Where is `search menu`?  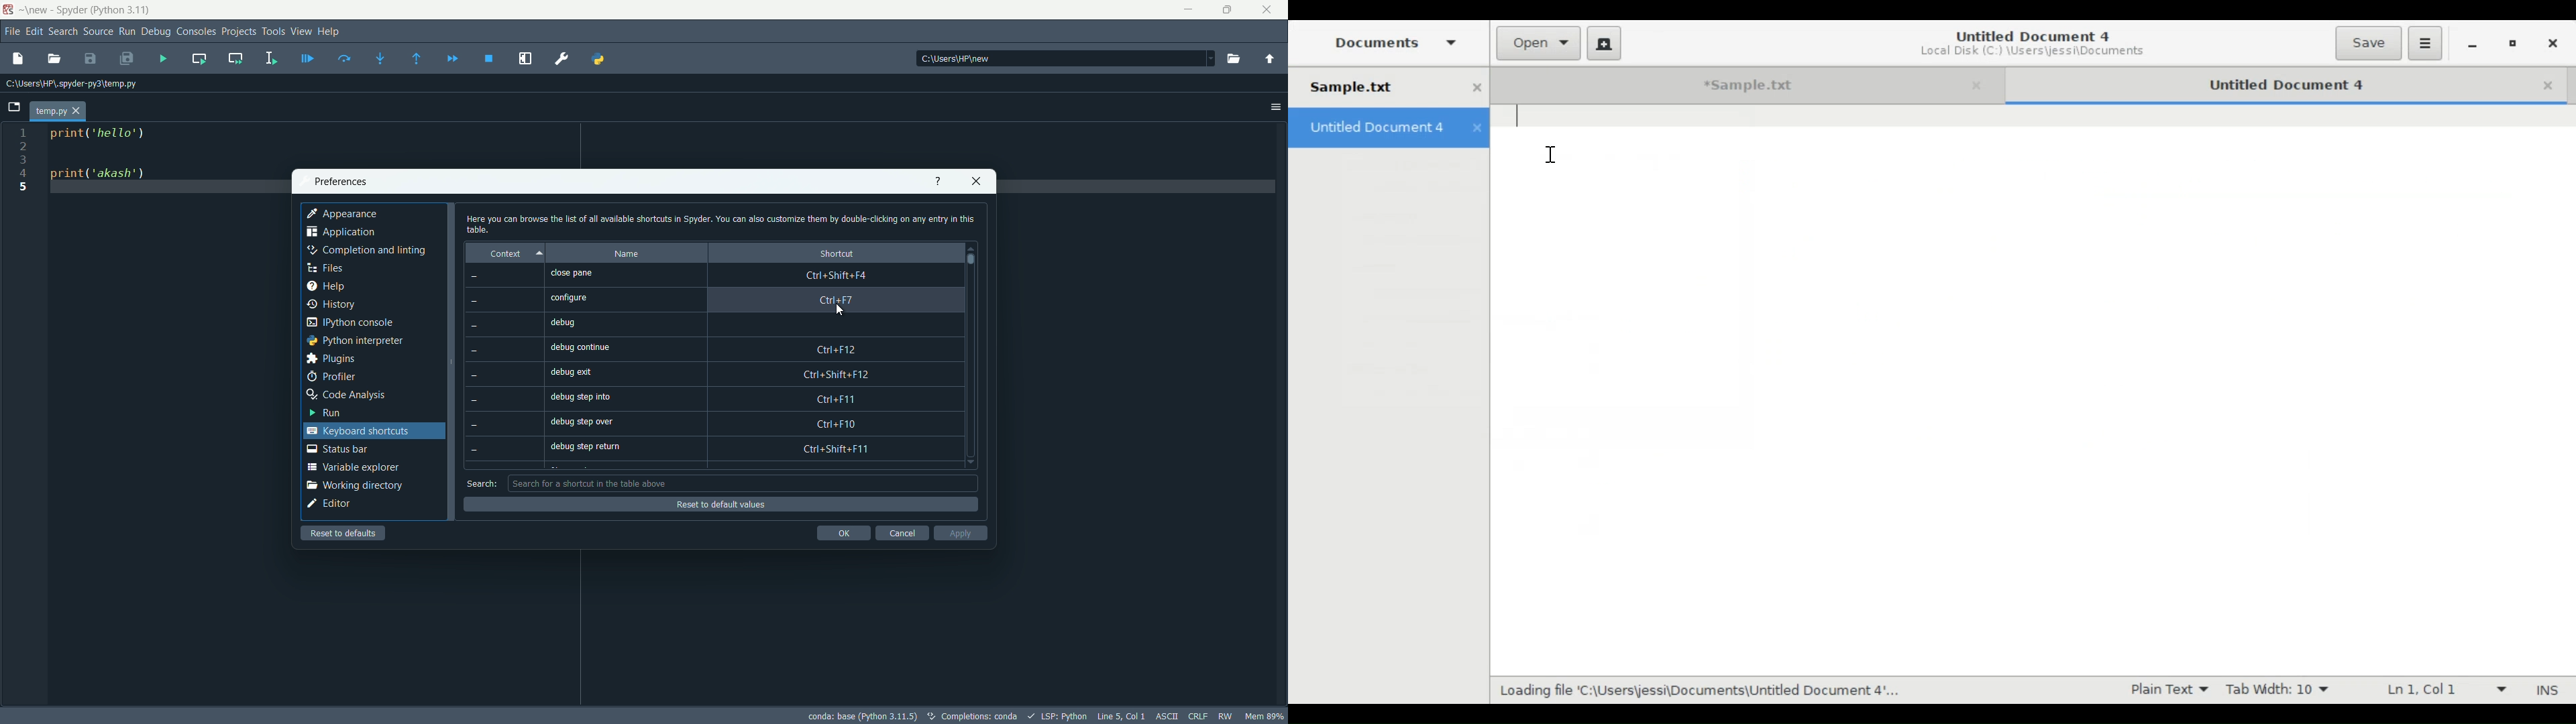 search menu is located at coordinates (64, 32).